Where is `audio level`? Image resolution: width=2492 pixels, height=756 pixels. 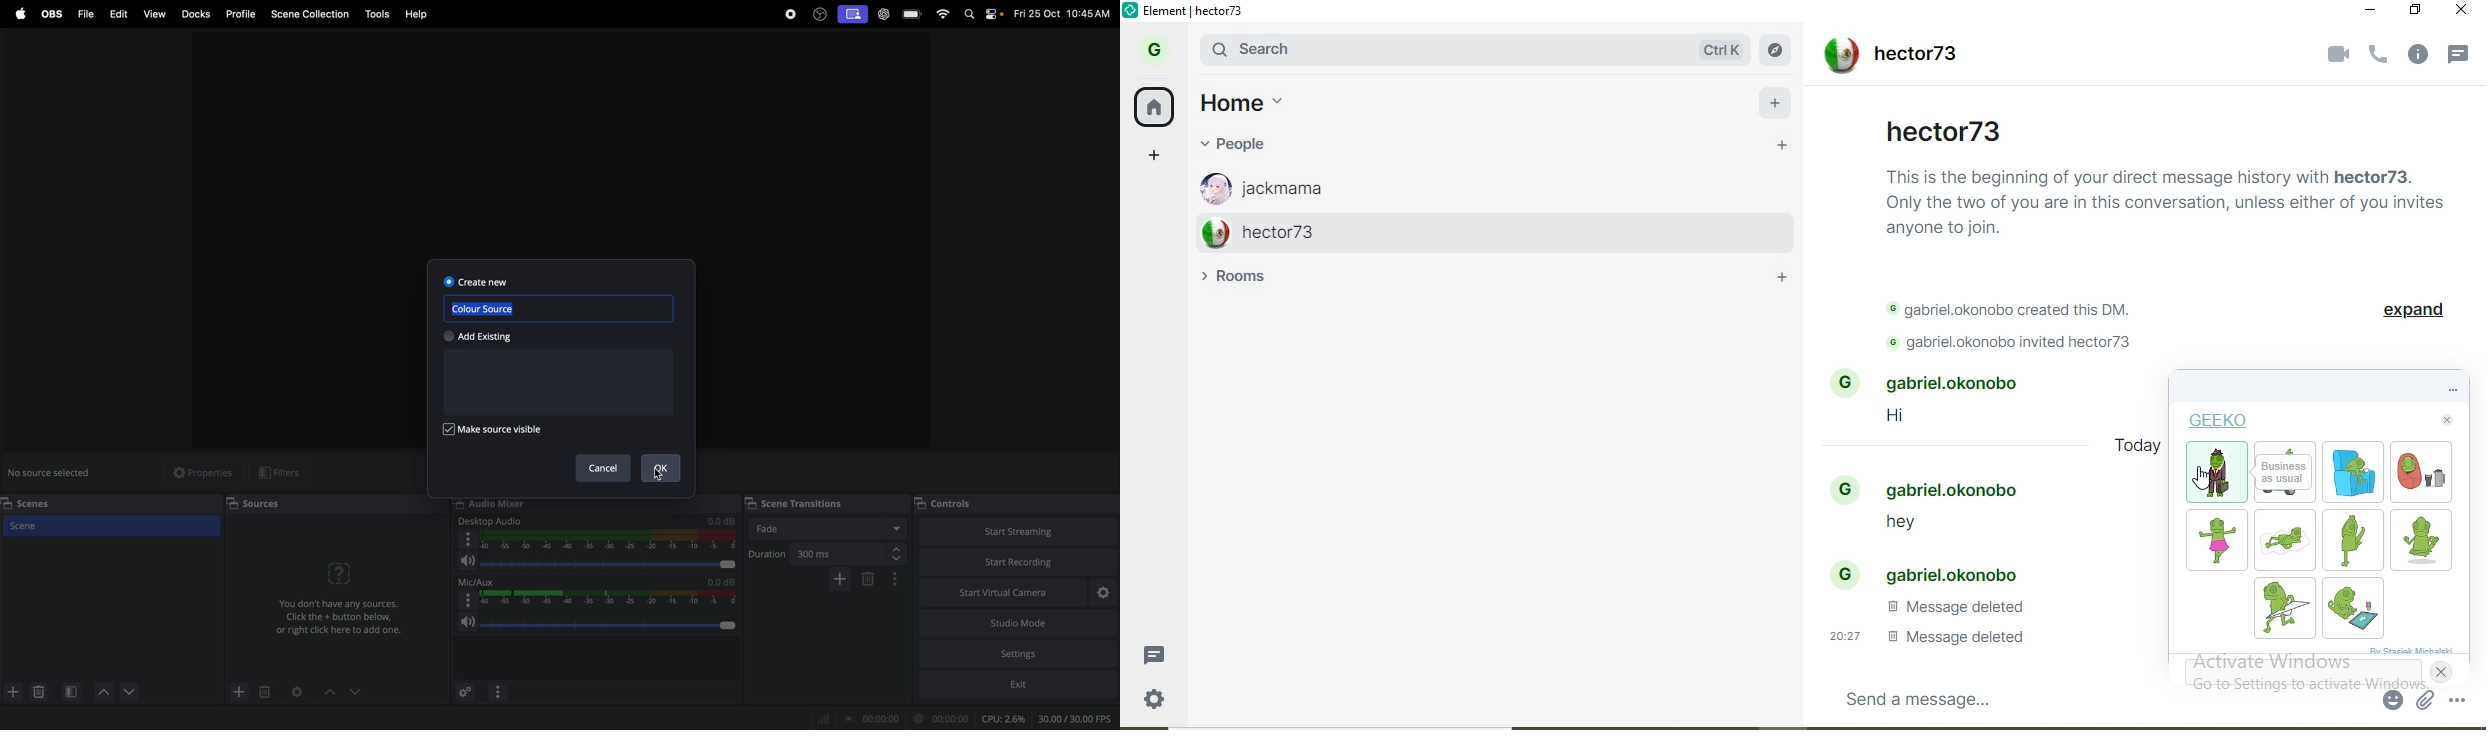
audio level is located at coordinates (596, 560).